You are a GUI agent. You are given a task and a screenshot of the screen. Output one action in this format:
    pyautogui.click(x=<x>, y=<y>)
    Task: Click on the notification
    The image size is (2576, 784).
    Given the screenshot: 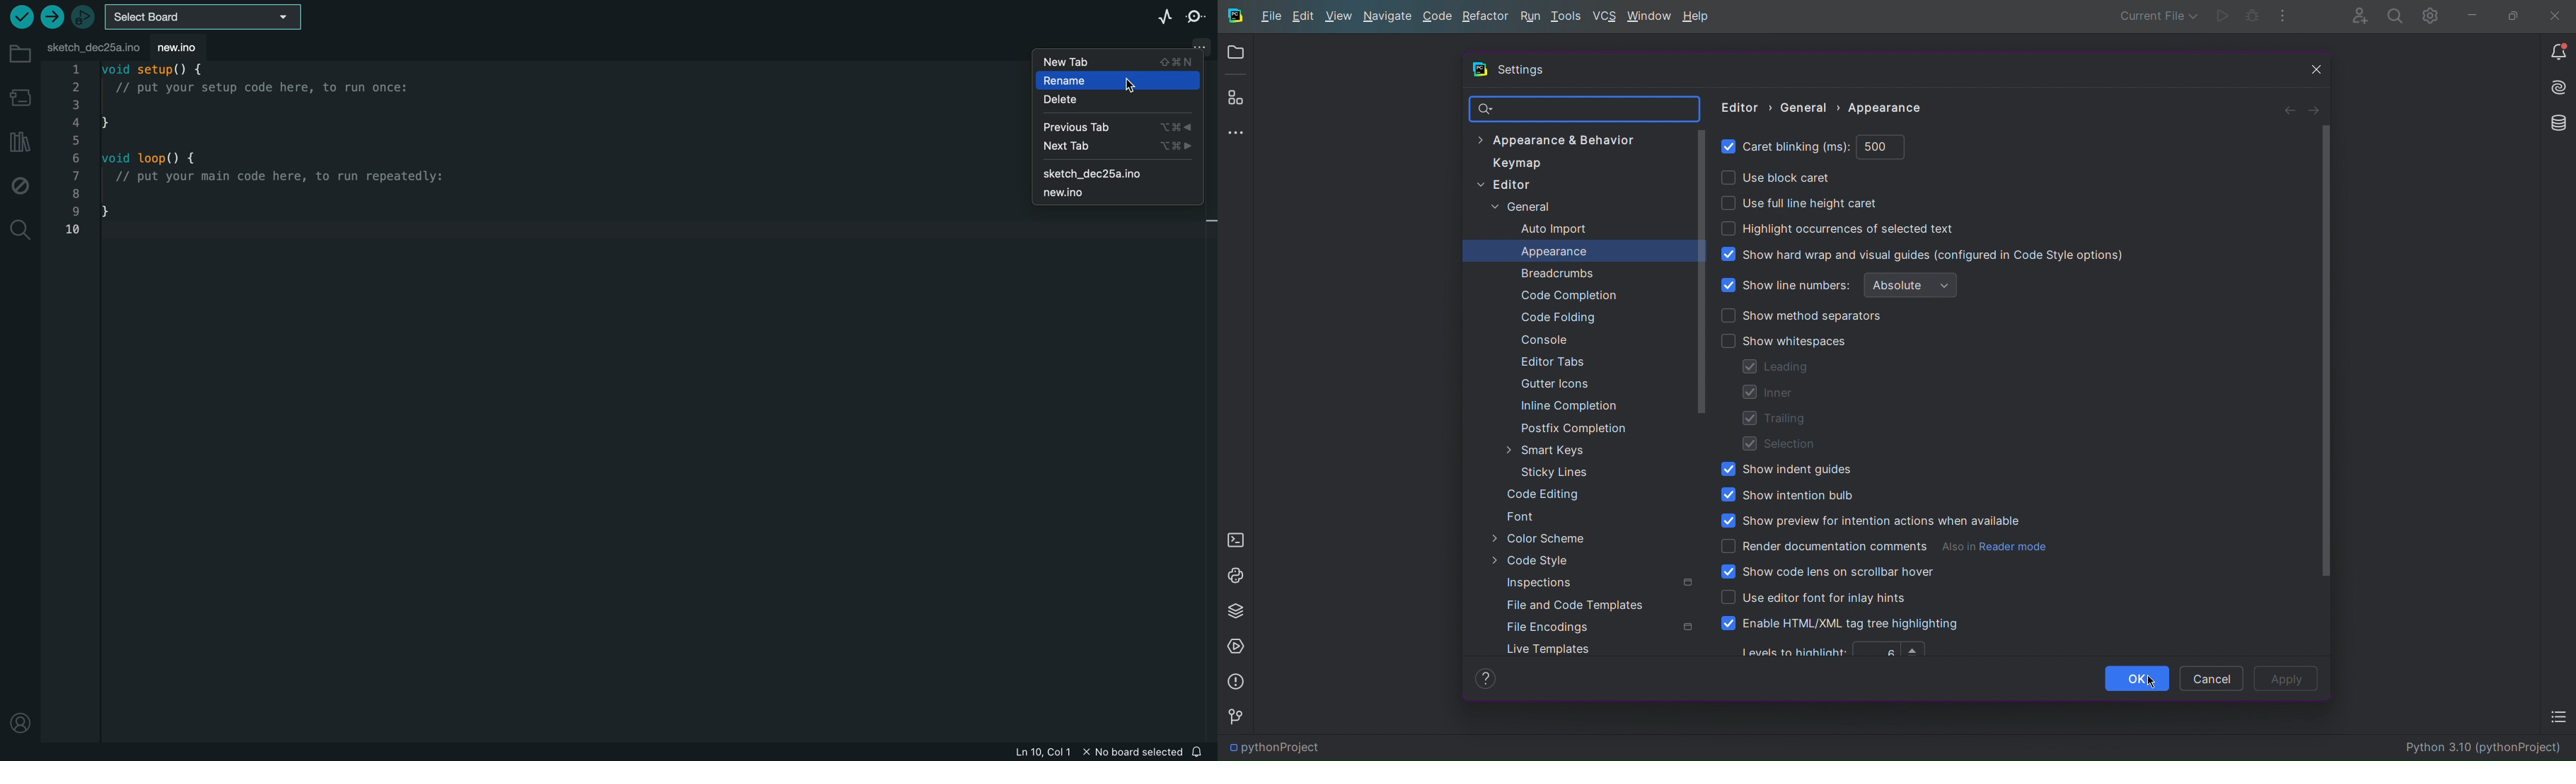 What is the action you would take?
    pyautogui.click(x=1201, y=752)
    